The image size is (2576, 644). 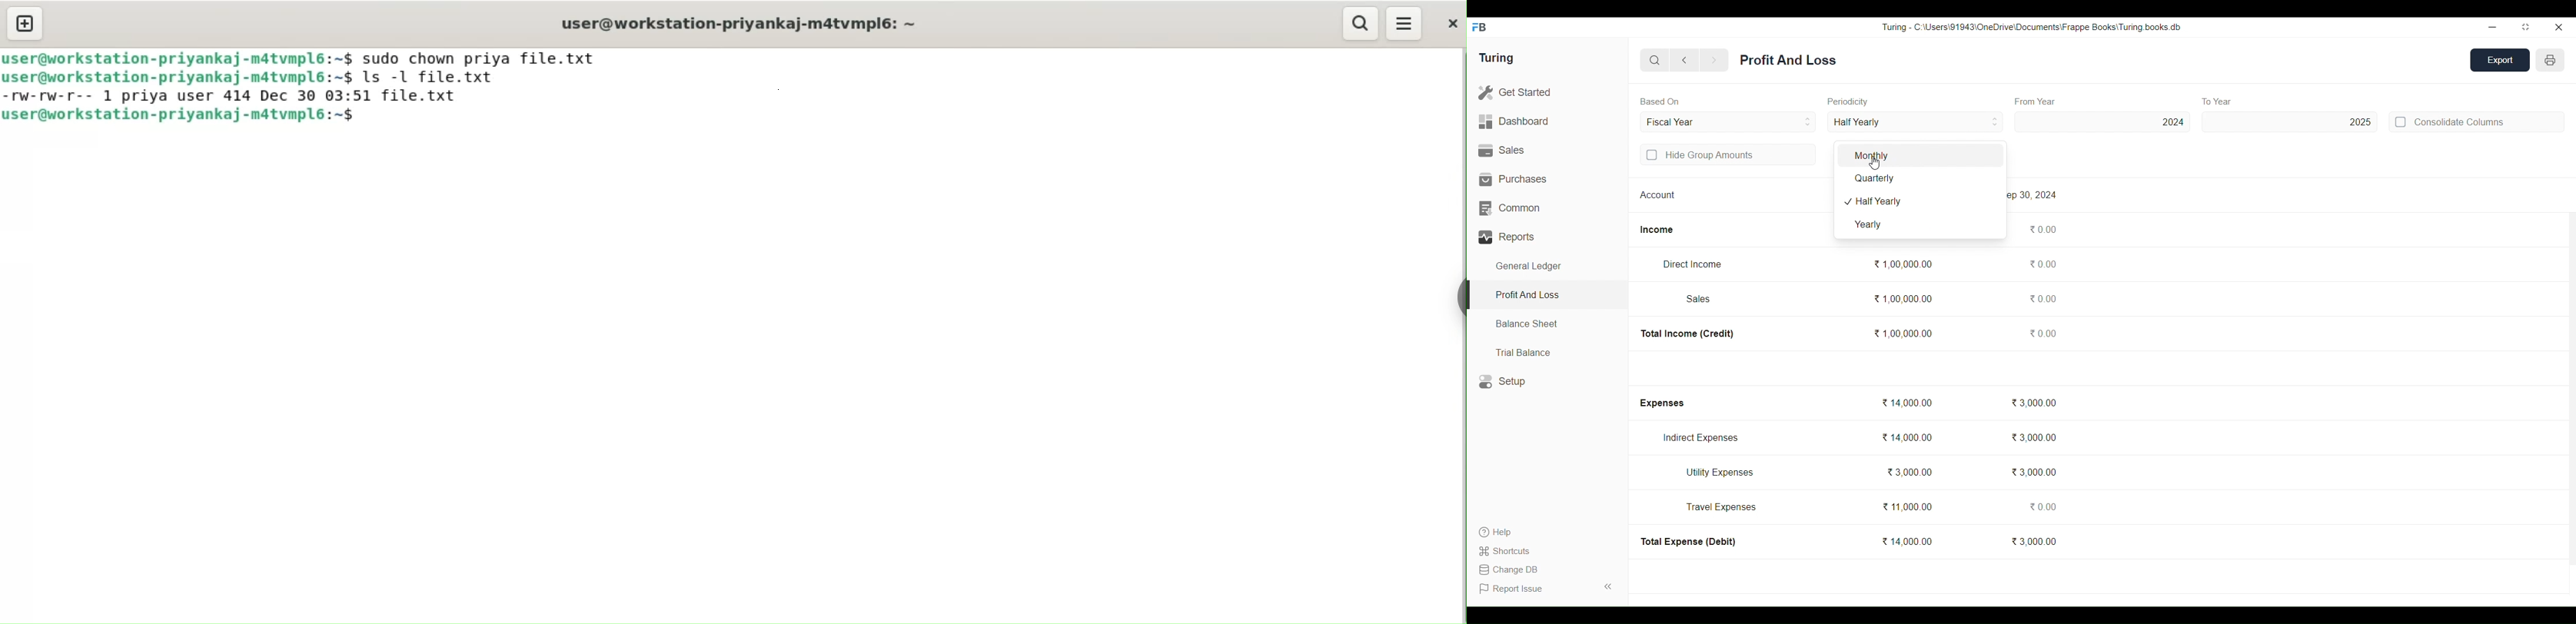 What do you see at coordinates (1921, 202) in the screenshot?
I see `Half Yearly` at bounding box center [1921, 202].